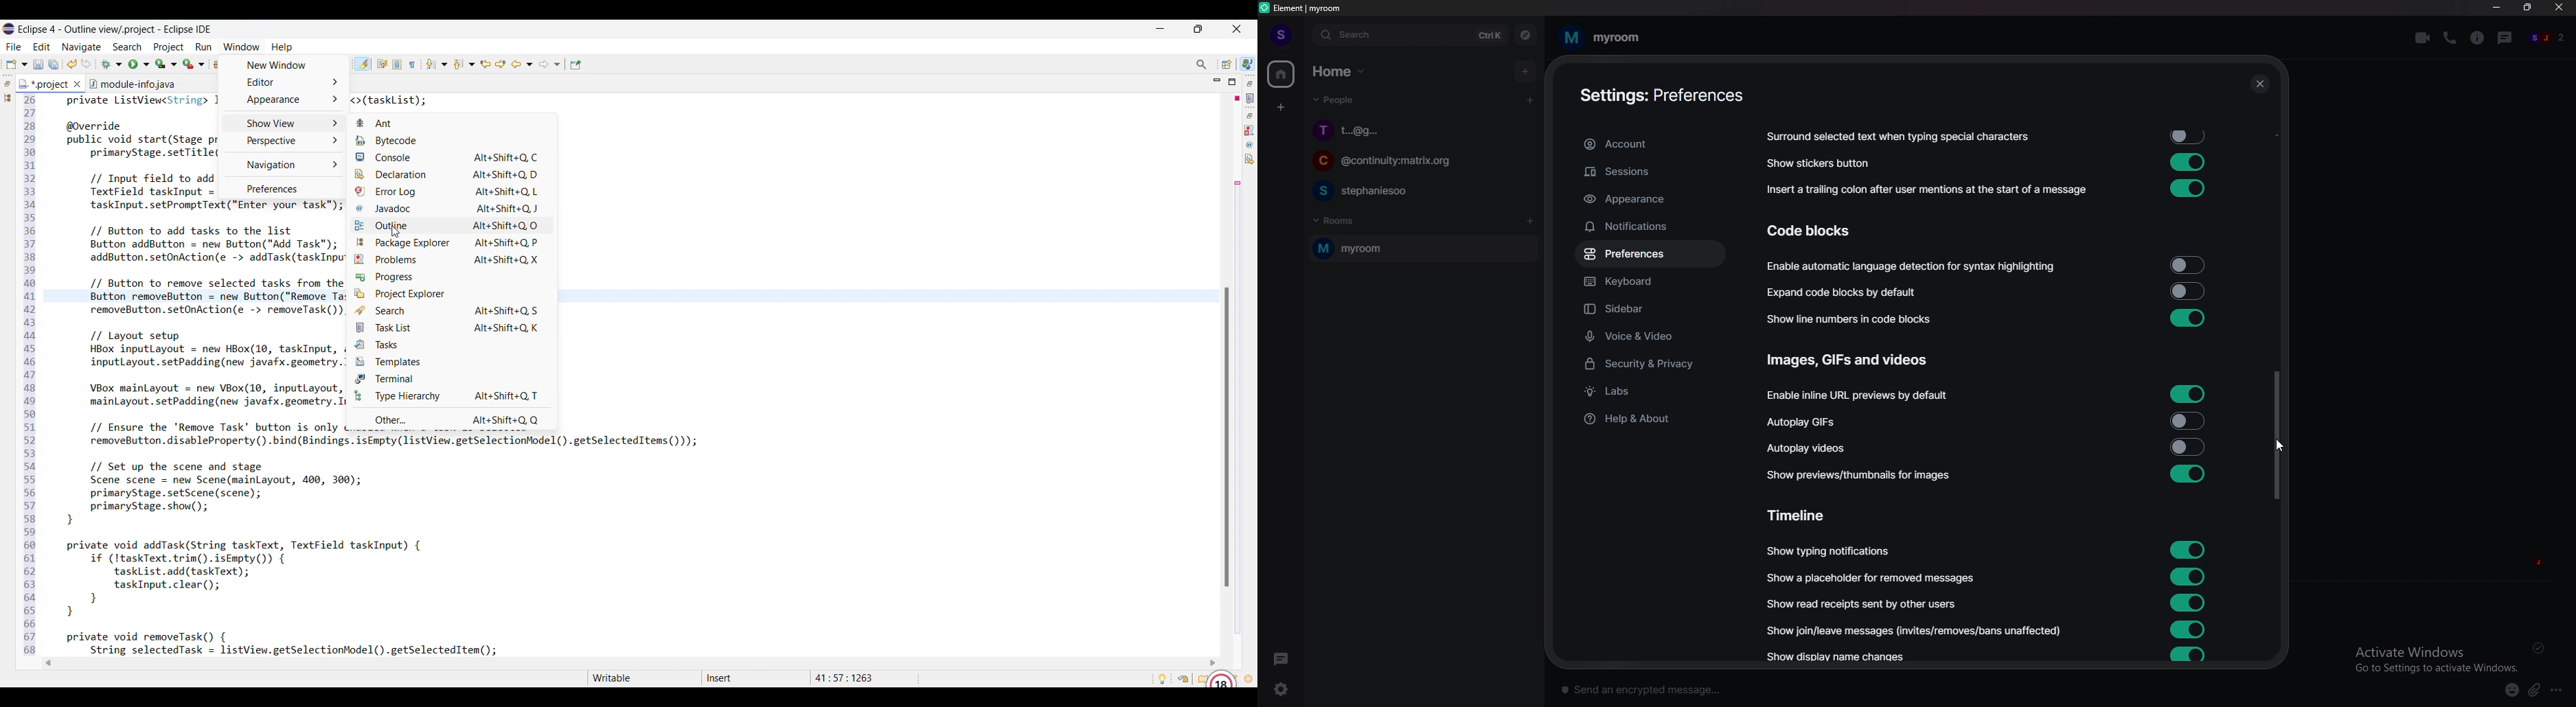 This screenshot has height=728, width=2576. What do you see at coordinates (2188, 161) in the screenshot?
I see `toggle` at bounding box center [2188, 161].